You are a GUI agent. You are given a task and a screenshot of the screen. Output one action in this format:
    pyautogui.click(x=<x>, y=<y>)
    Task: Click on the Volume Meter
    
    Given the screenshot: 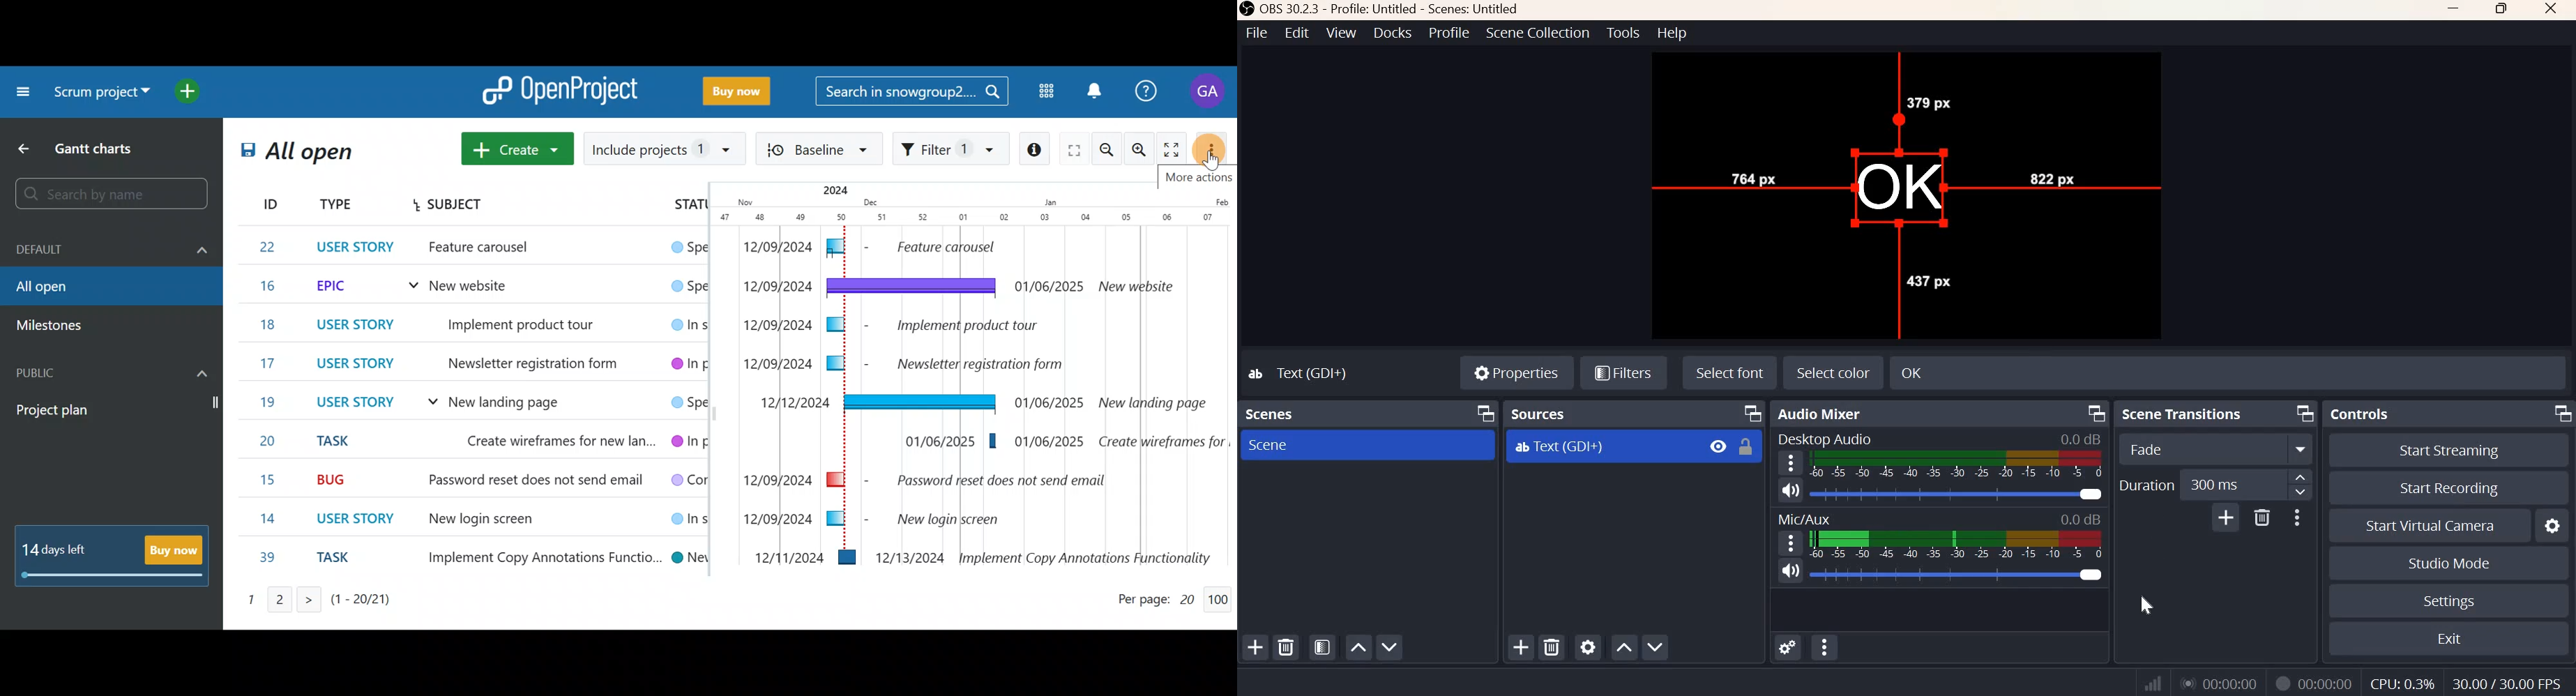 What is the action you would take?
    pyautogui.click(x=1957, y=464)
    